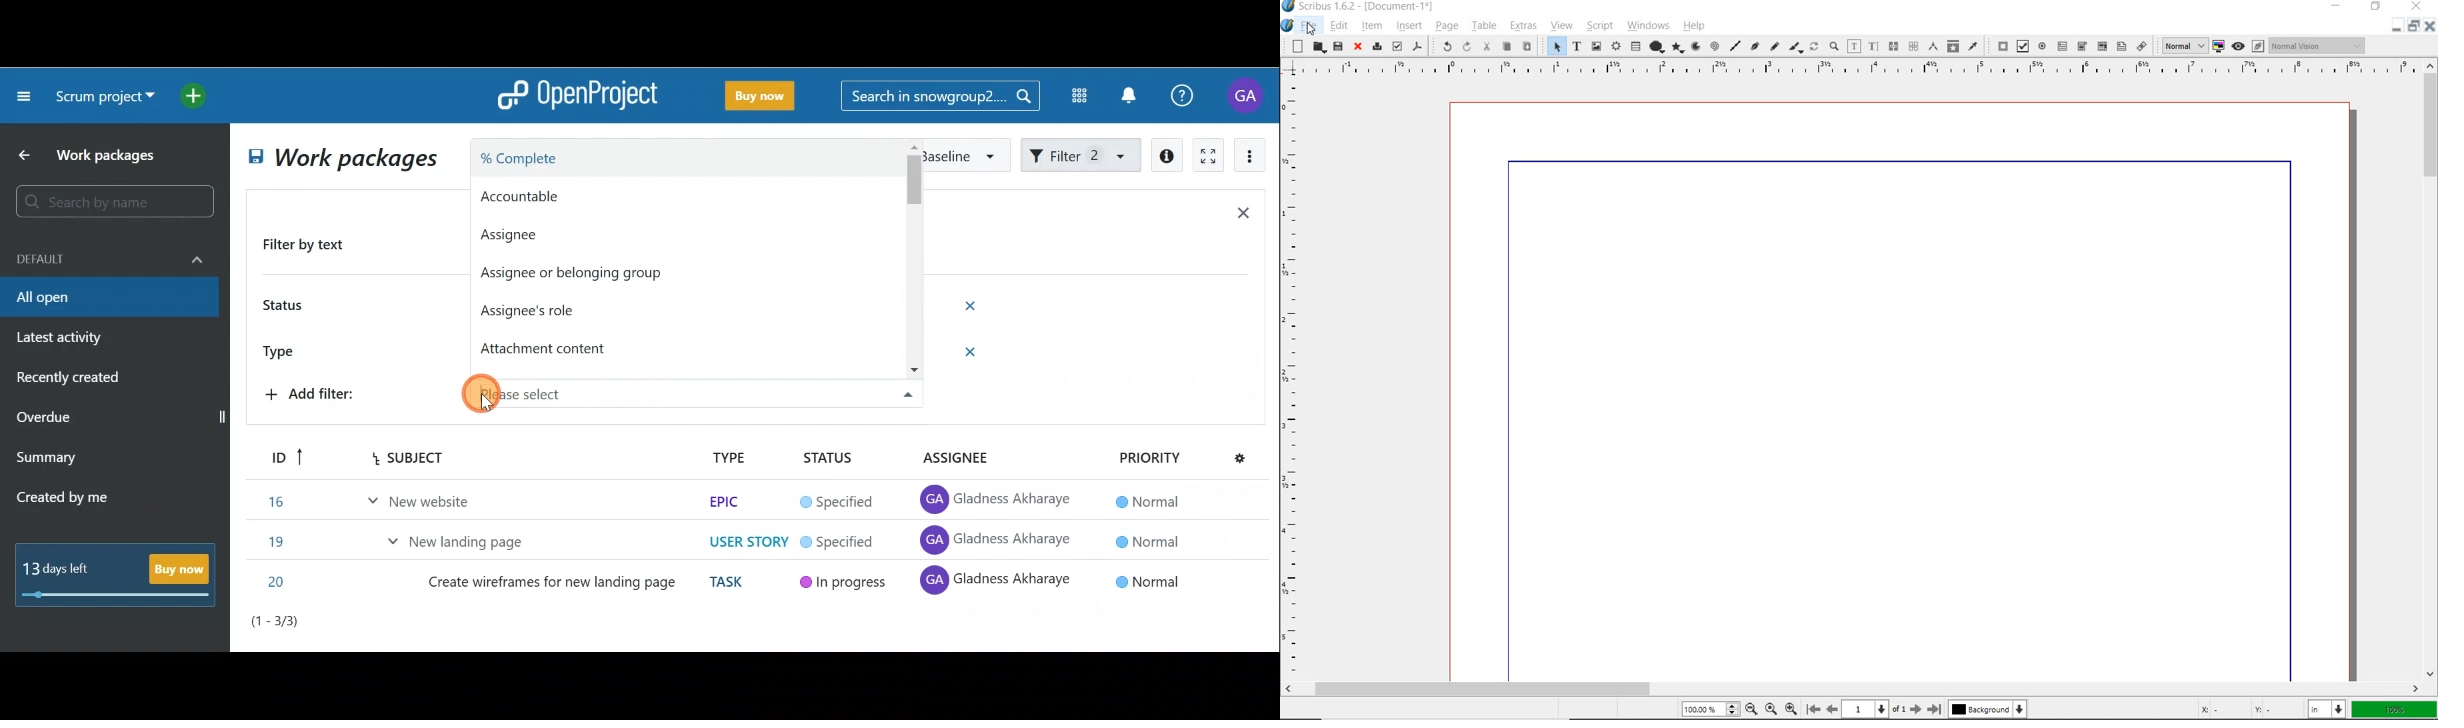 The height and width of the screenshot is (728, 2464). I want to click on measurements, so click(1934, 46).